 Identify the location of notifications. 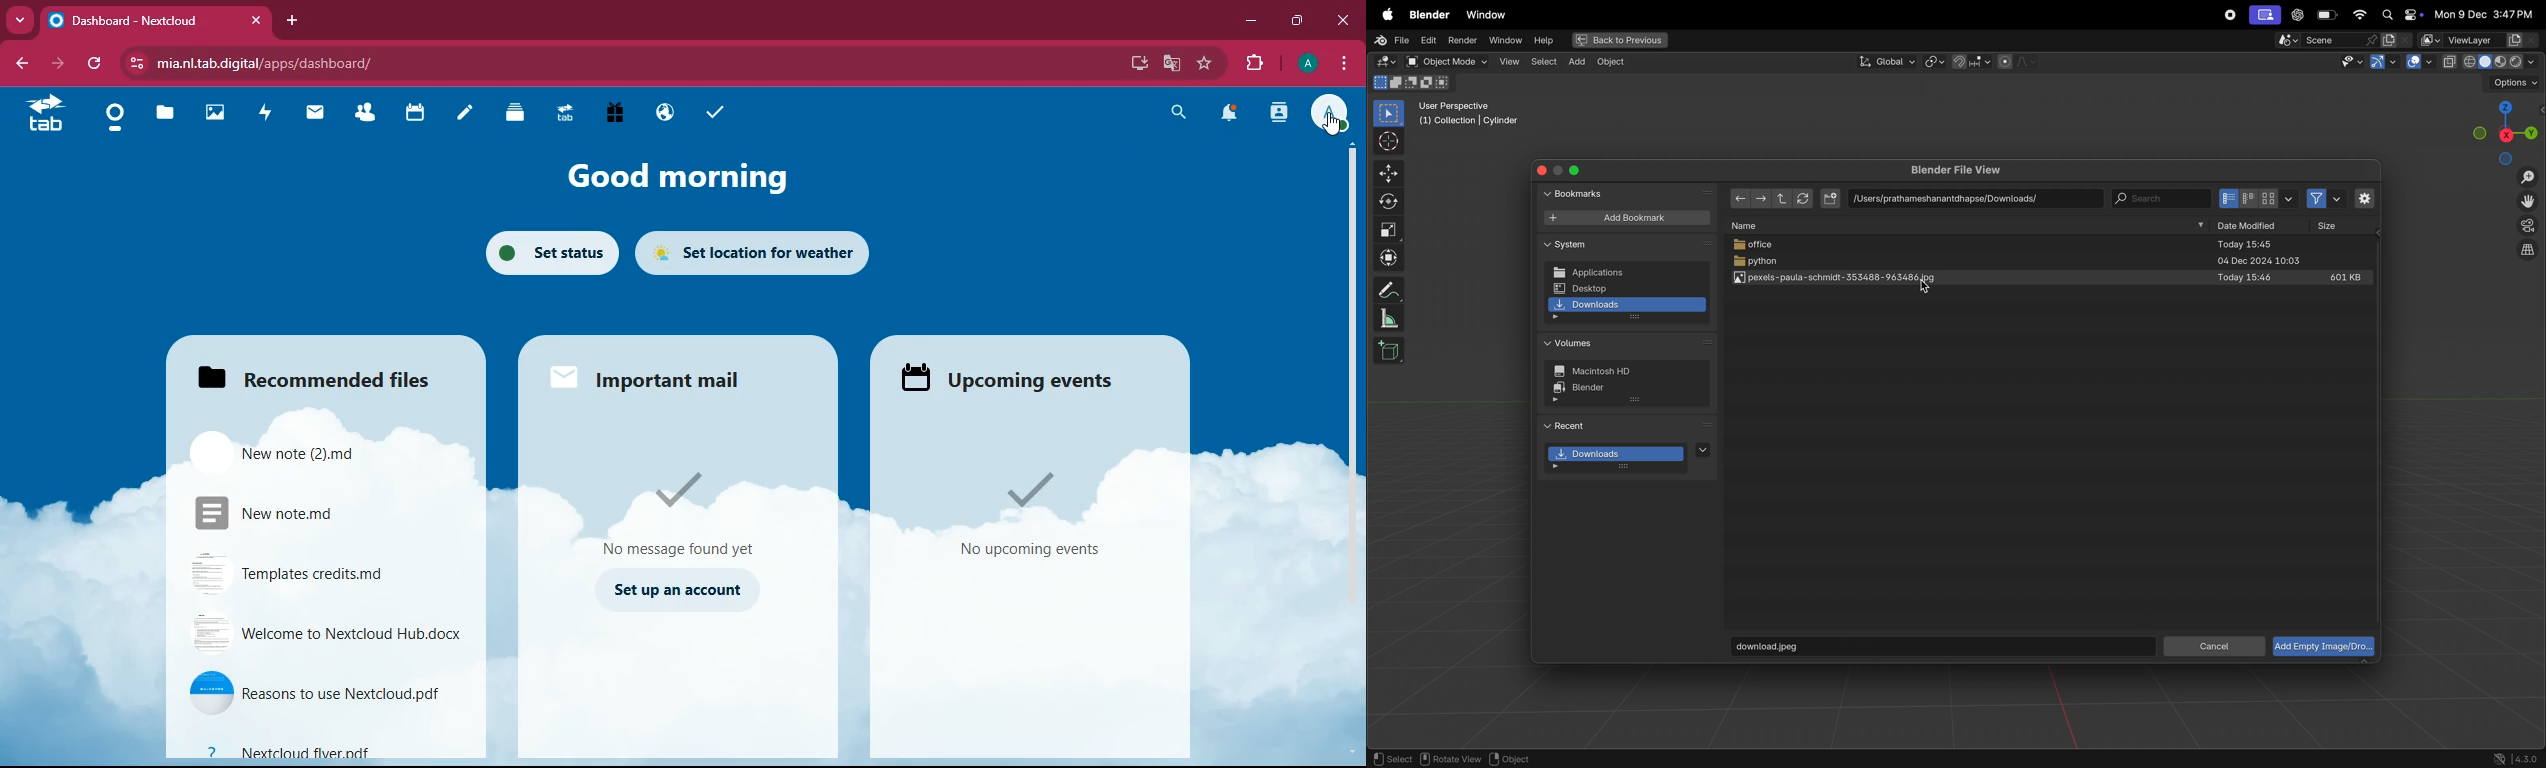
(1232, 114).